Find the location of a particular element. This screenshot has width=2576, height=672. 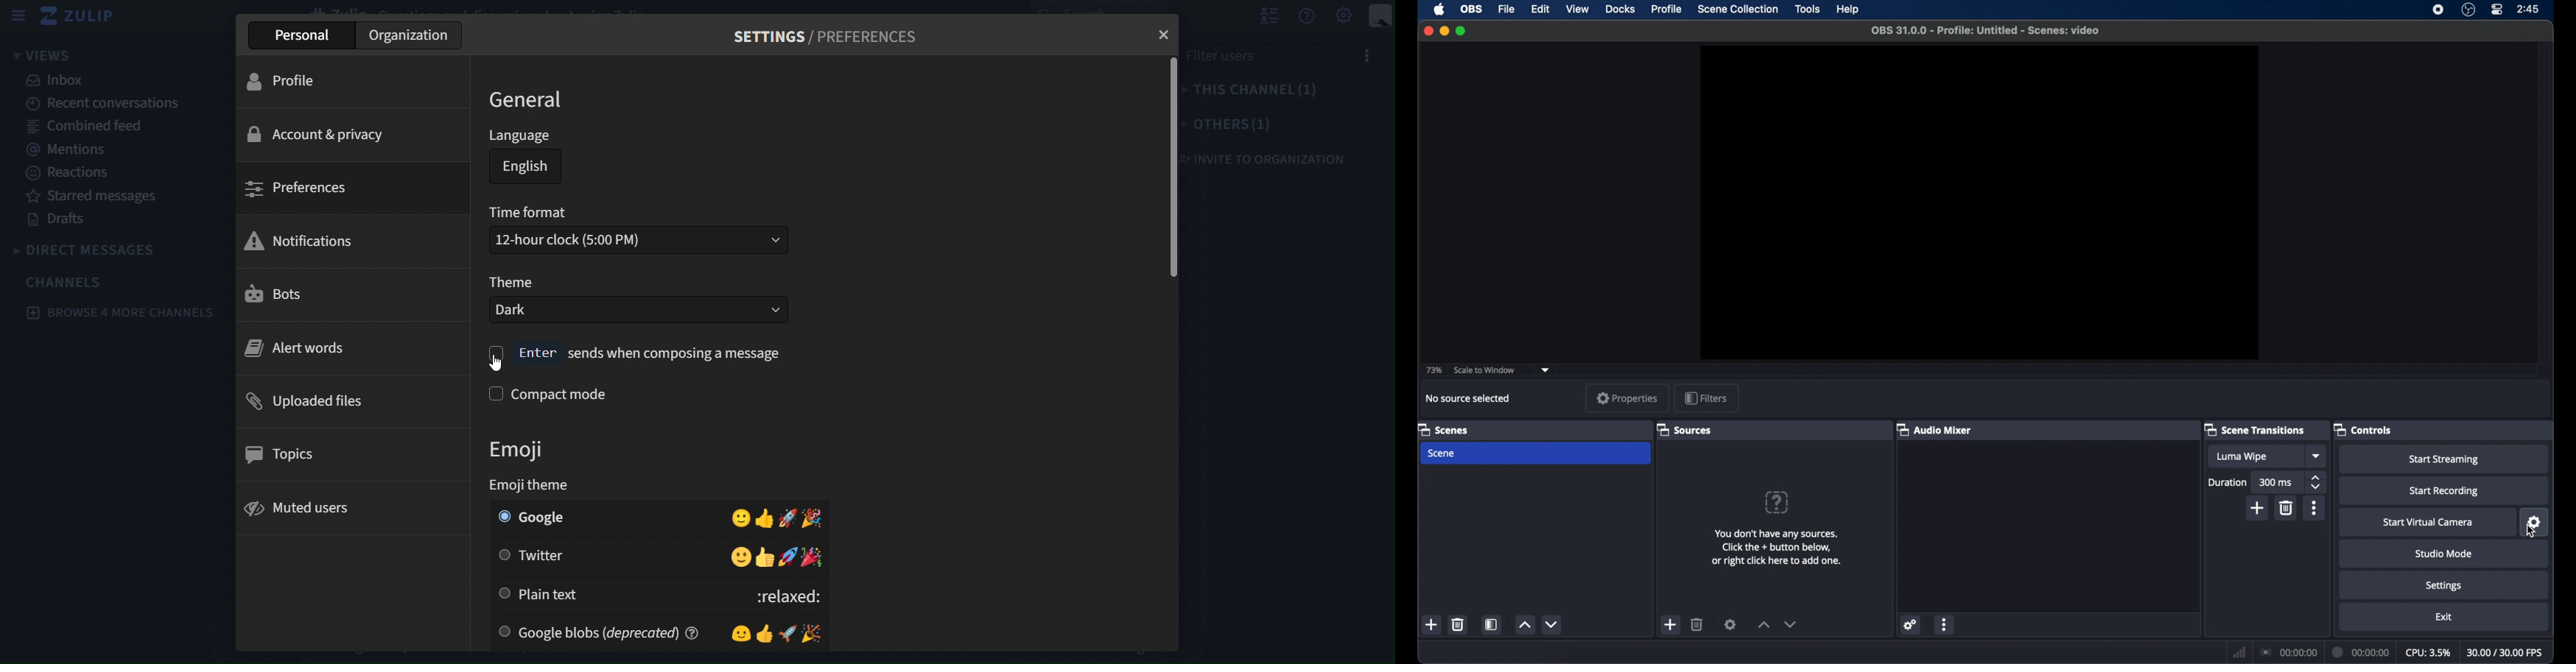

tools is located at coordinates (1809, 9).